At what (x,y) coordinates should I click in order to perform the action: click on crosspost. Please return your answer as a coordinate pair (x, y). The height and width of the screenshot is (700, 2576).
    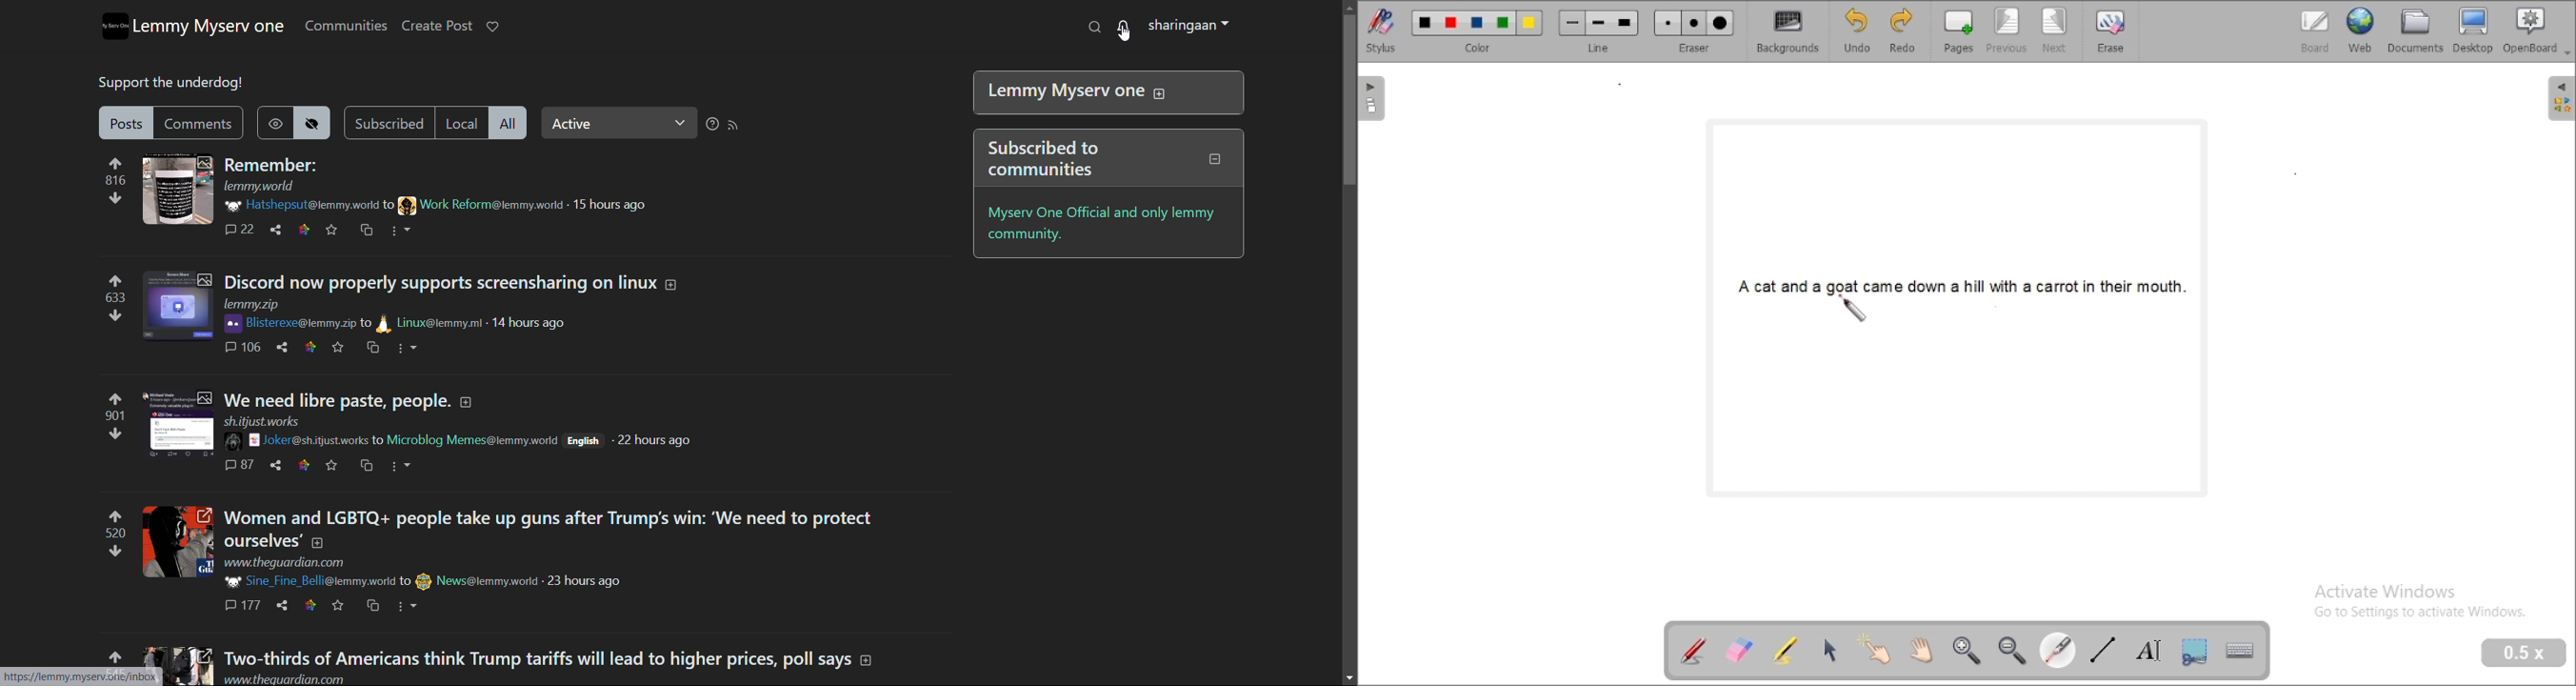
    Looking at the image, I should click on (366, 465).